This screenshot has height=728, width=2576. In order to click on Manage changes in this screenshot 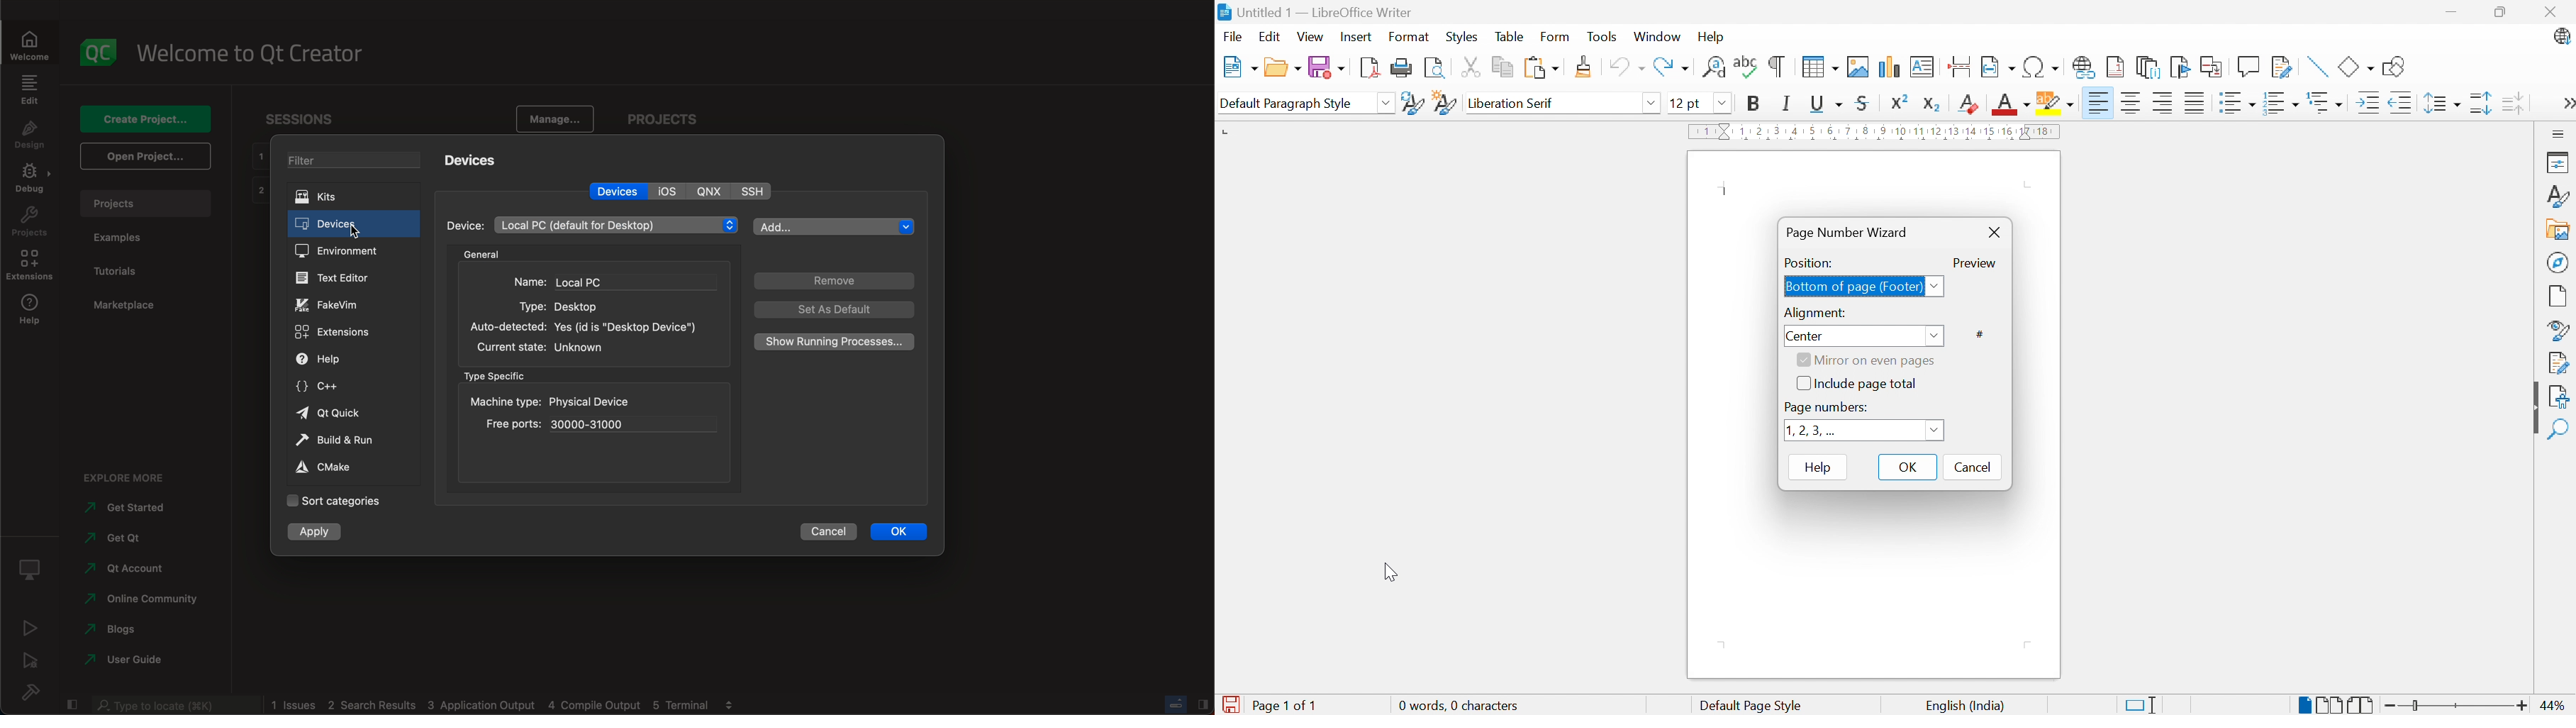, I will do `click(2559, 362)`.